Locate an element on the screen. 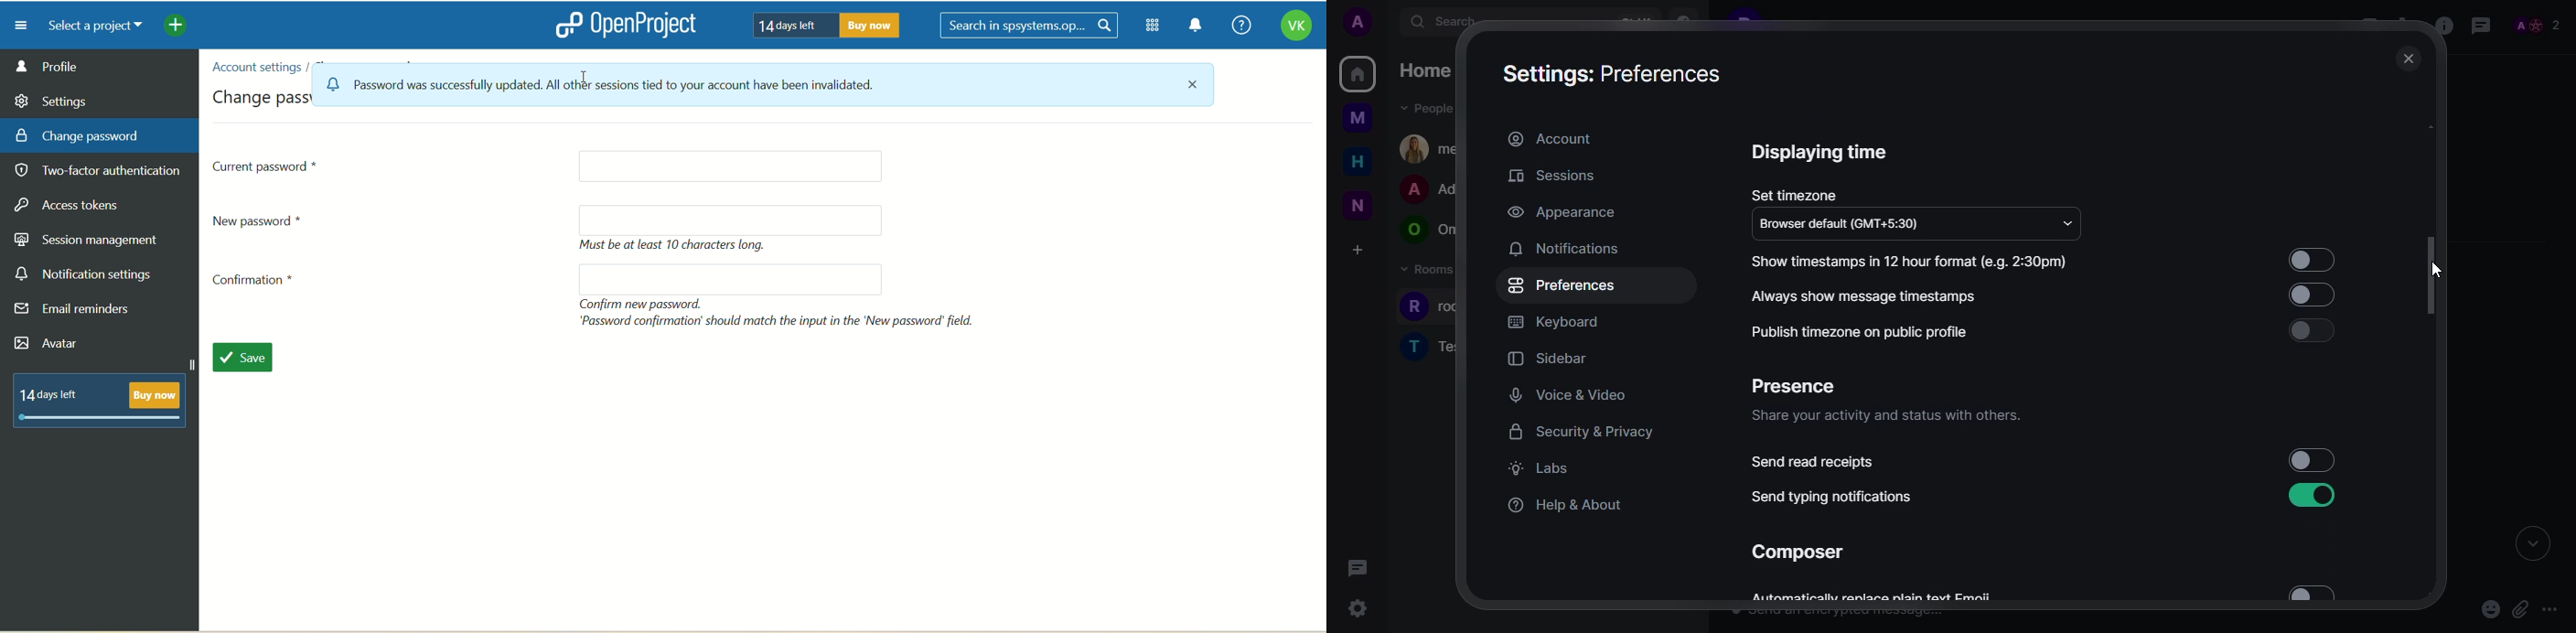 The image size is (2576, 644). Share your activity and status with others. is located at coordinates (1899, 422).